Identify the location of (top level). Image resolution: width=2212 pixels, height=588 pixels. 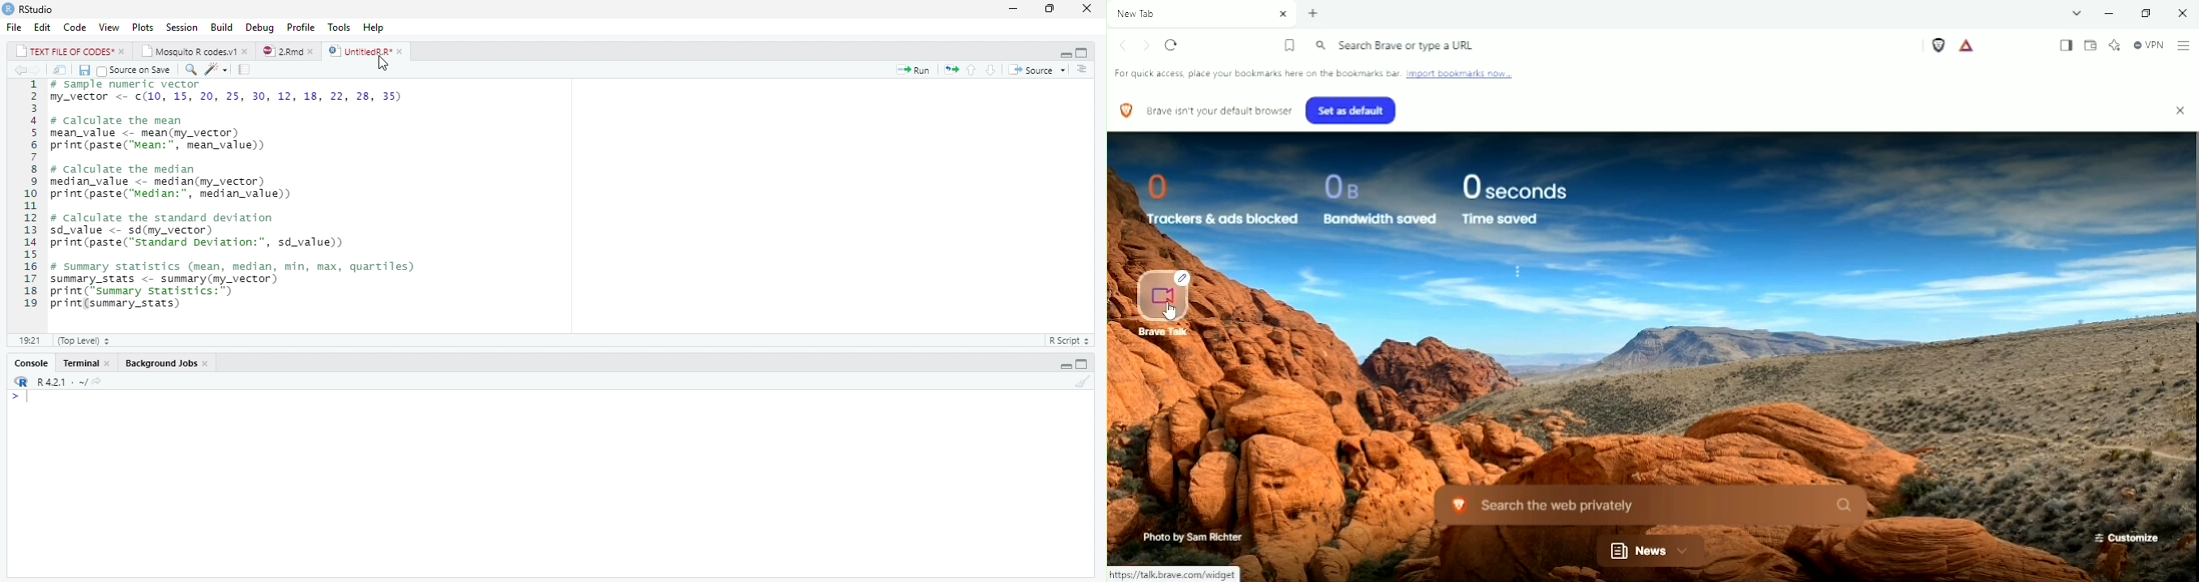
(83, 340).